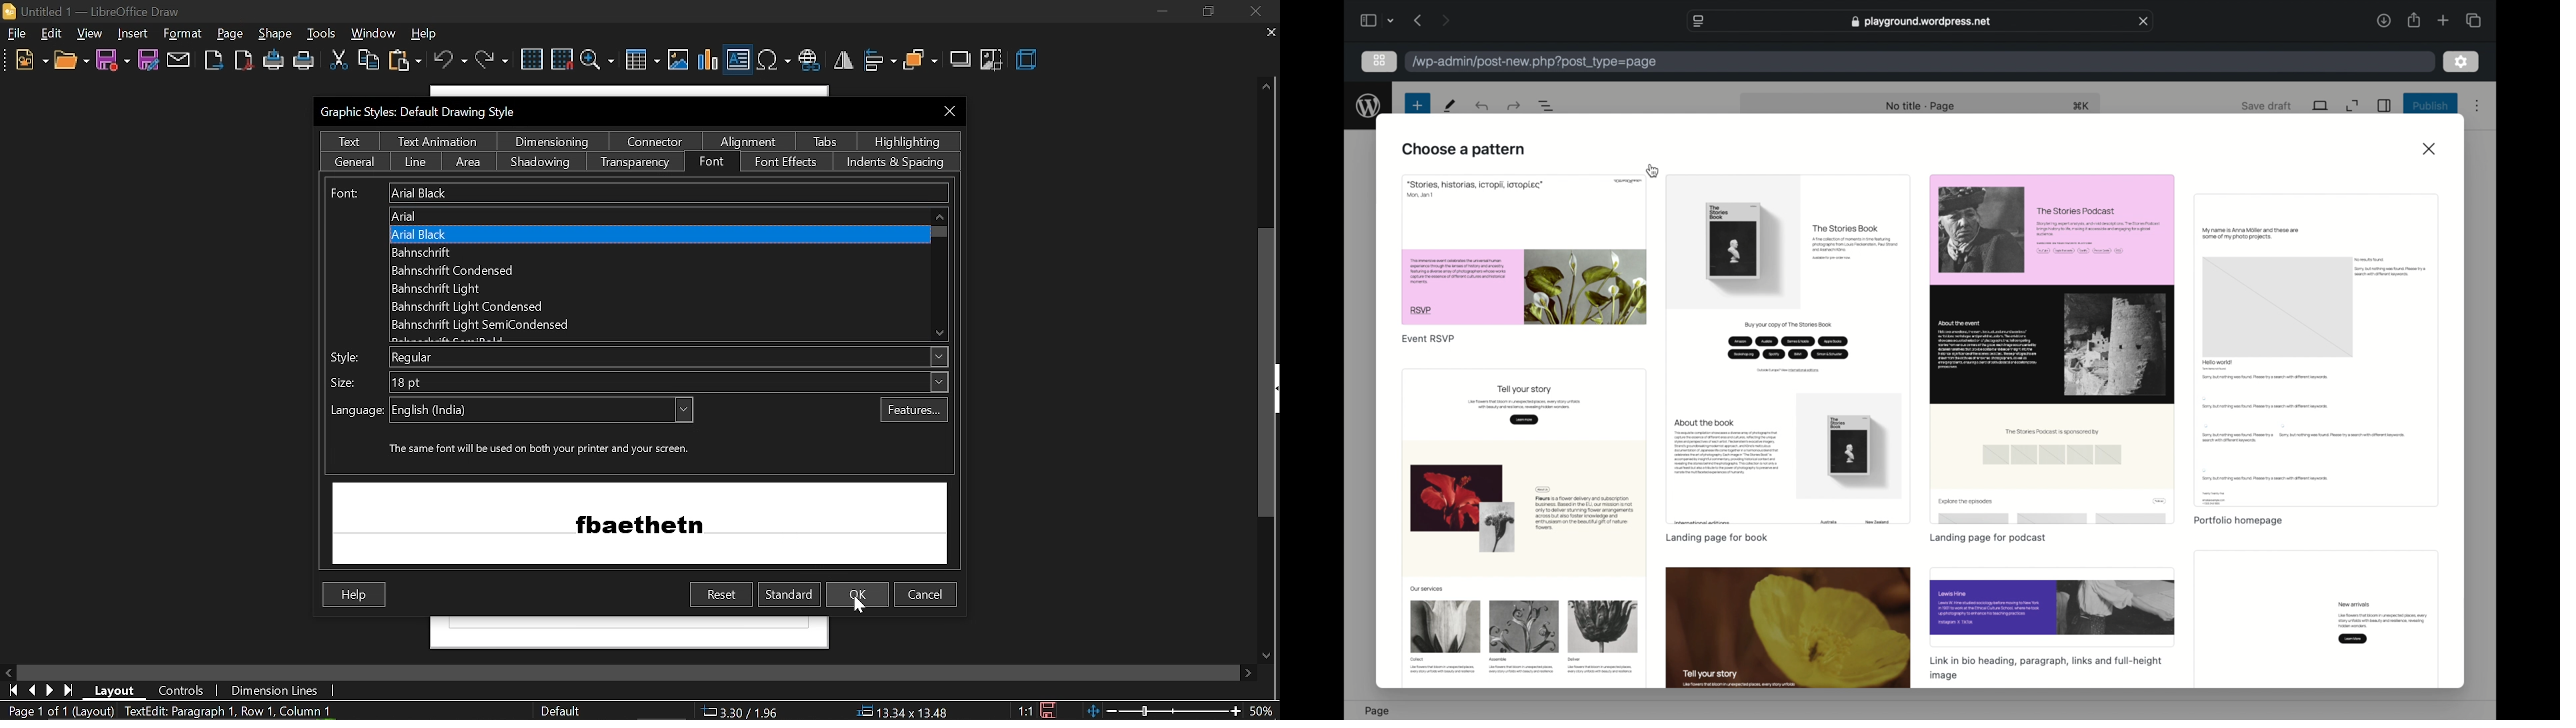 The image size is (2576, 728). What do you see at coordinates (961, 60) in the screenshot?
I see `shadow` at bounding box center [961, 60].